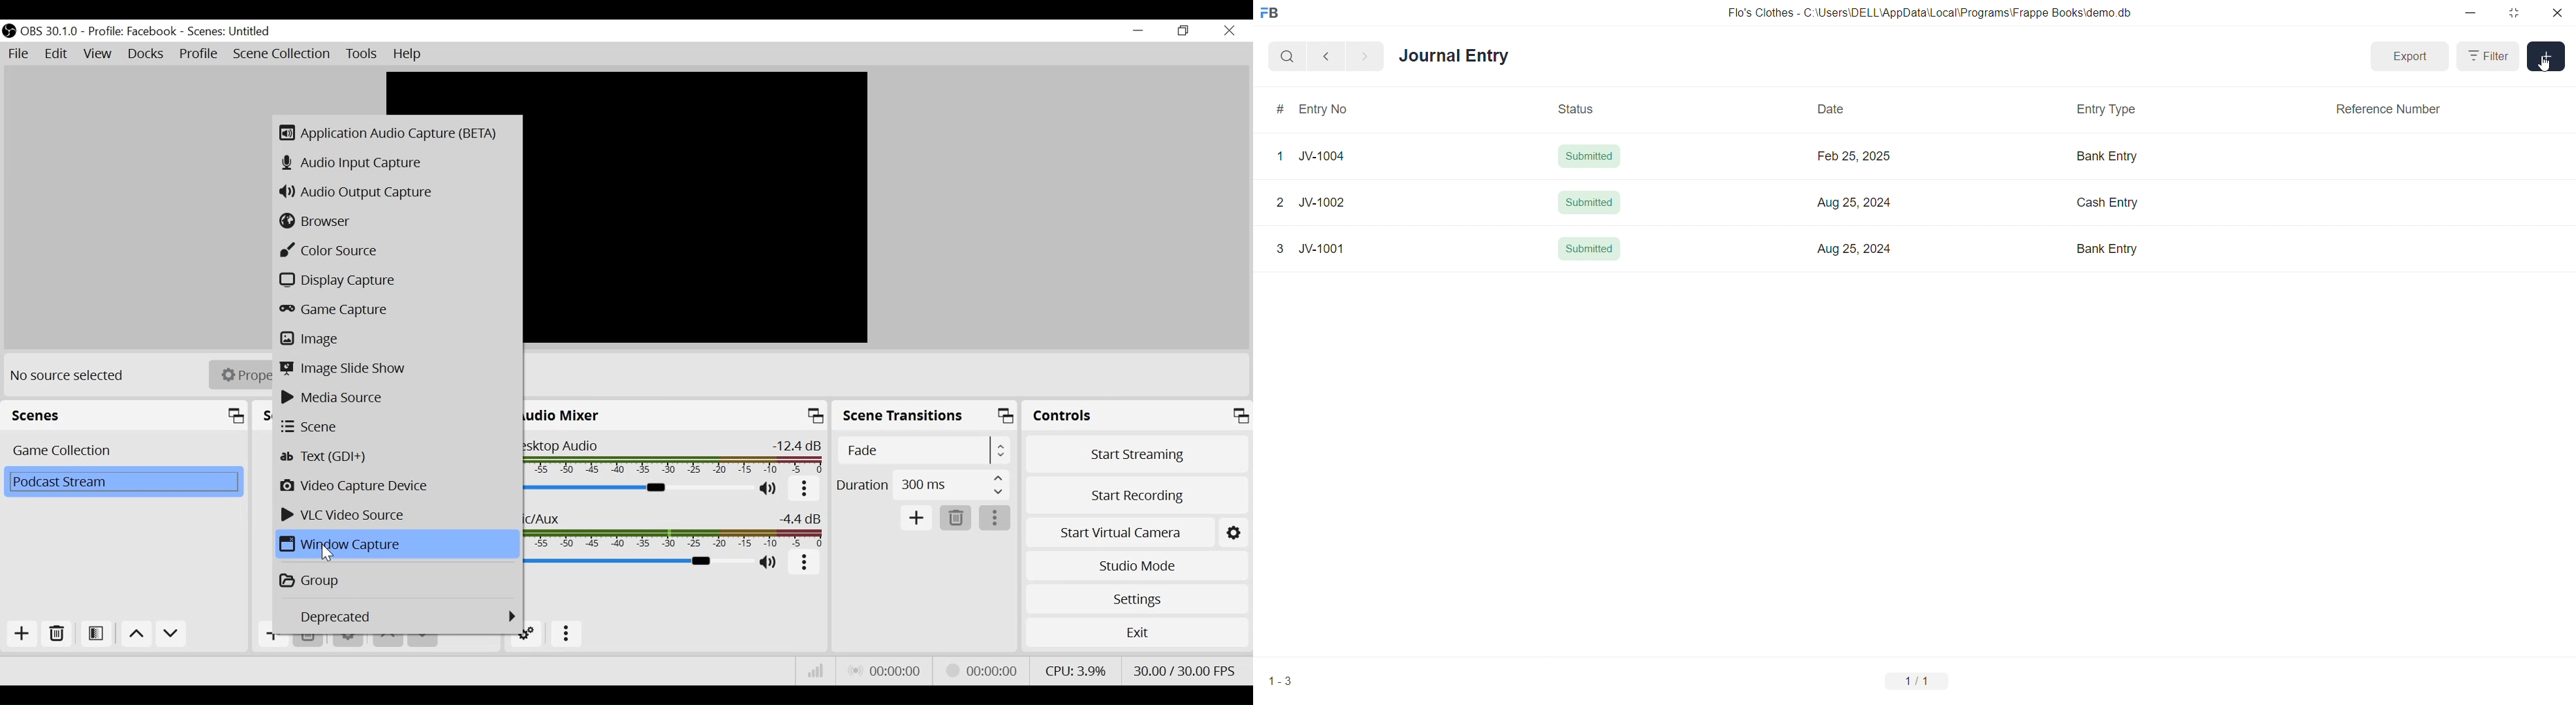 The image size is (2576, 728). Describe the element at coordinates (126, 415) in the screenshot. I see `Scenes` at that location.